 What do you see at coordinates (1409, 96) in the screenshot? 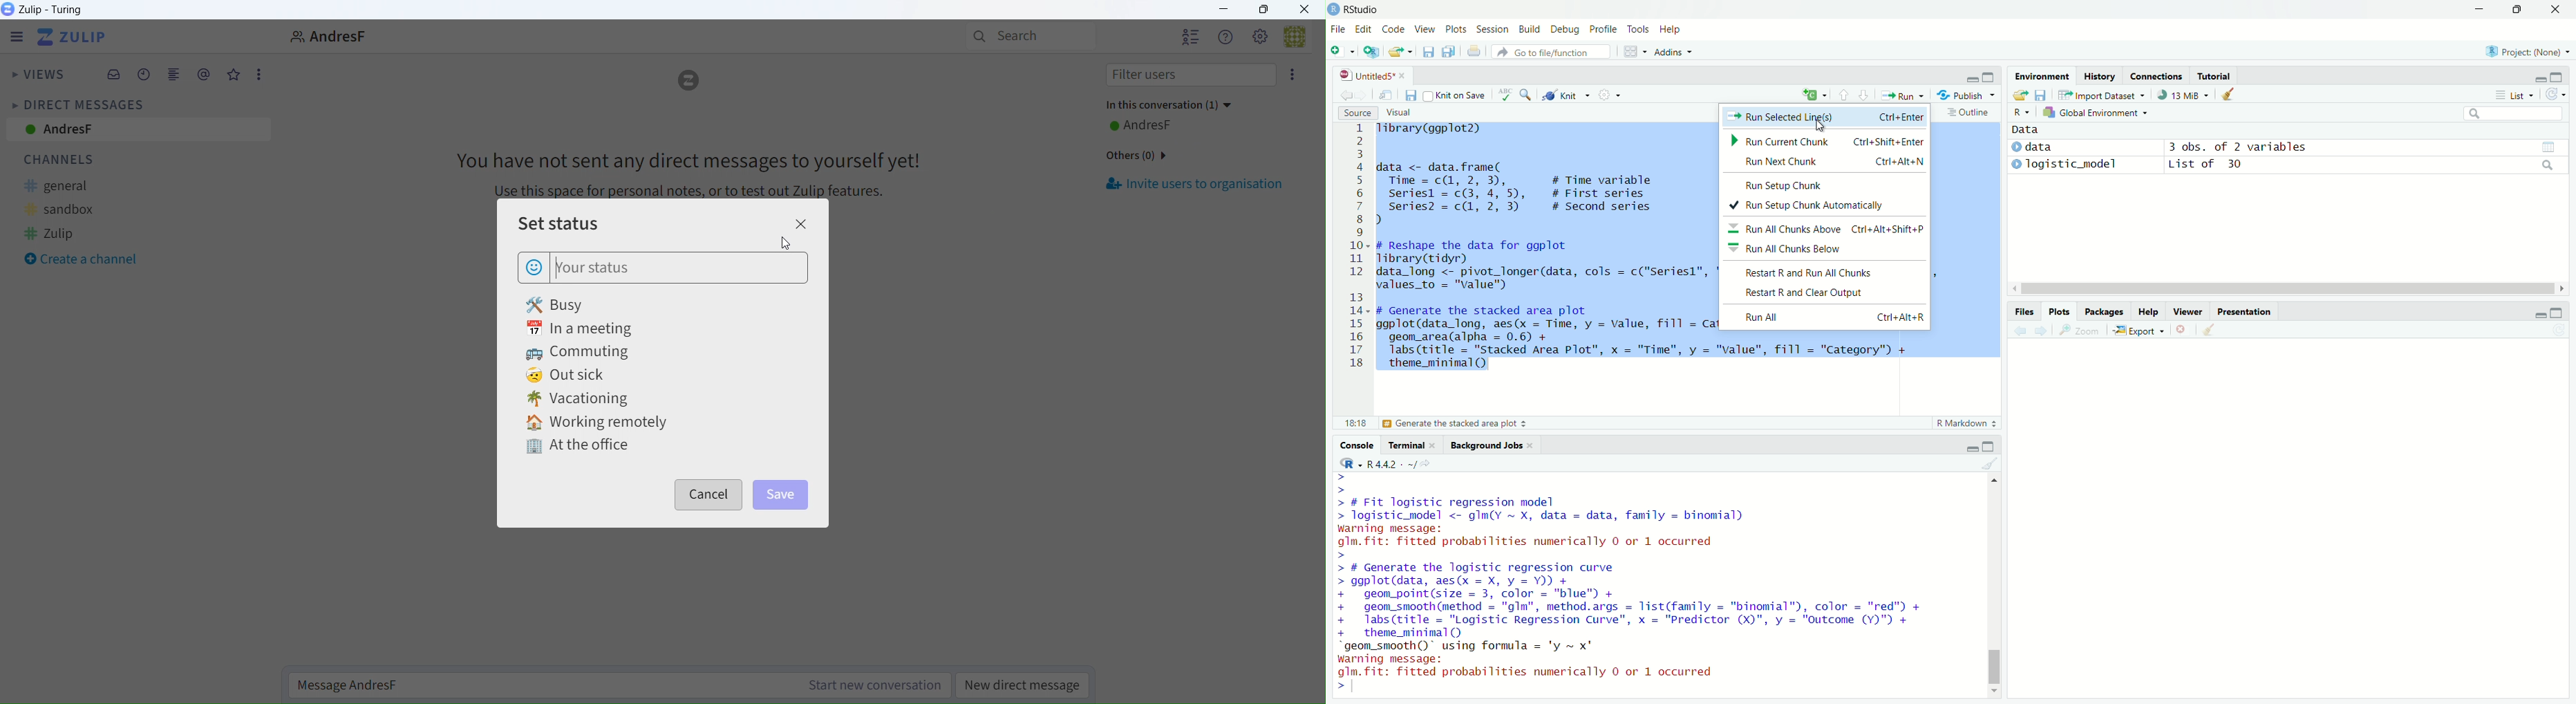
I see `save` at bounding box center [1409, 96].